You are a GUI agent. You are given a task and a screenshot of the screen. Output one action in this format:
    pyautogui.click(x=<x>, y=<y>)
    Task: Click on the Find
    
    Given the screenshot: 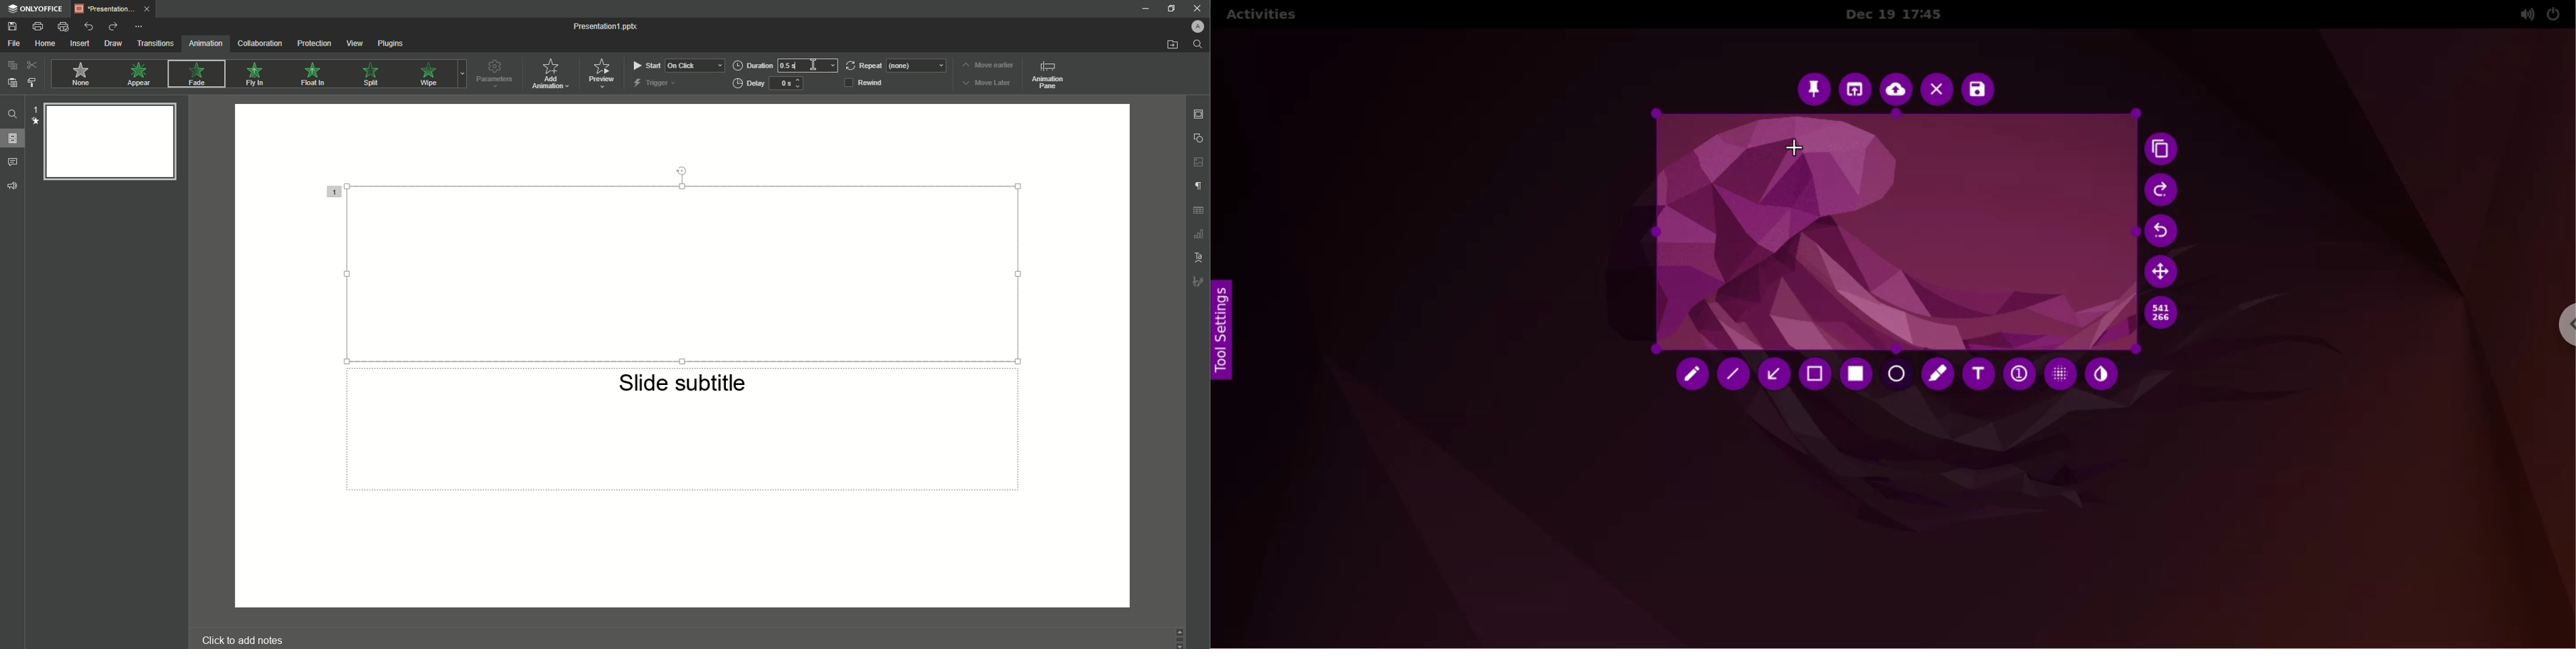 What is the action you would take?
    pyautogui.click(x=1198, y=43)
    